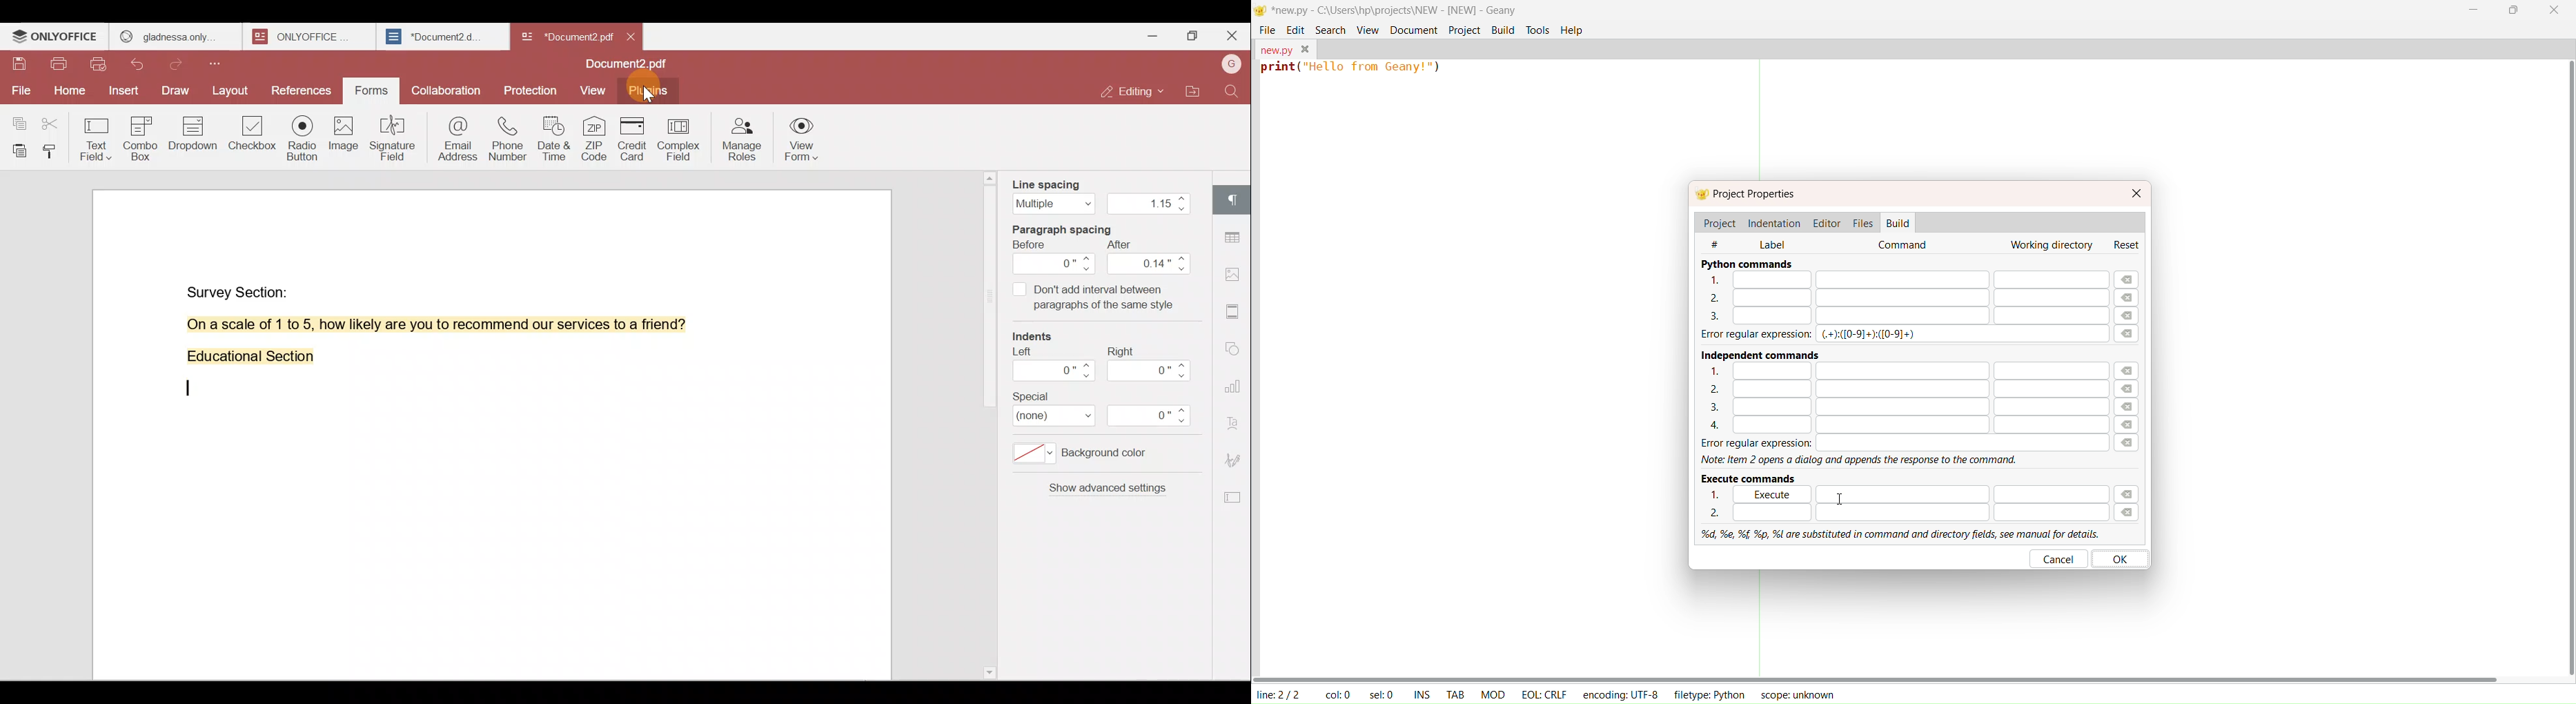 The width and height of the screenshot is (2576, 728). What do you see at coordinates (648, 93) in the screenshot?
I see `plugins` at bounding box center [648, 93].